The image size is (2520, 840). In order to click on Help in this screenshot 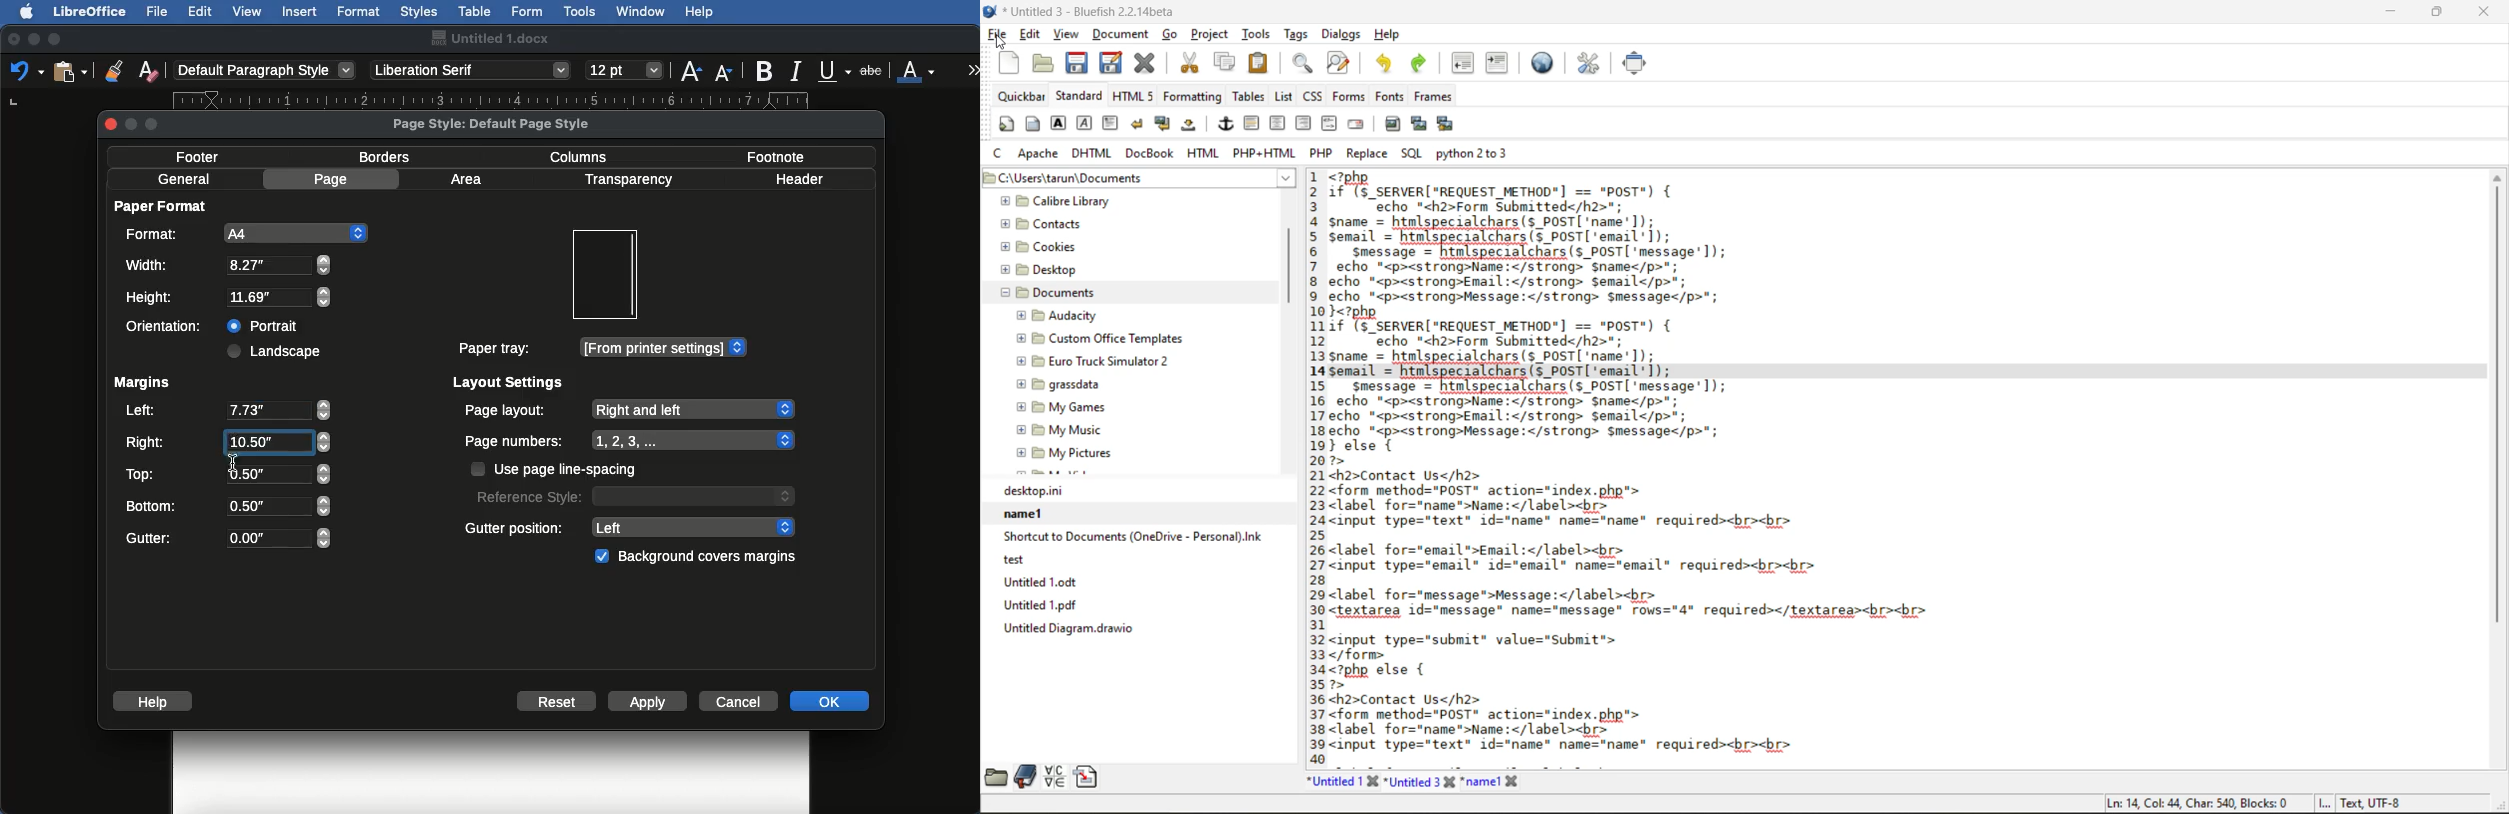, I will do `click(699, 12)`.